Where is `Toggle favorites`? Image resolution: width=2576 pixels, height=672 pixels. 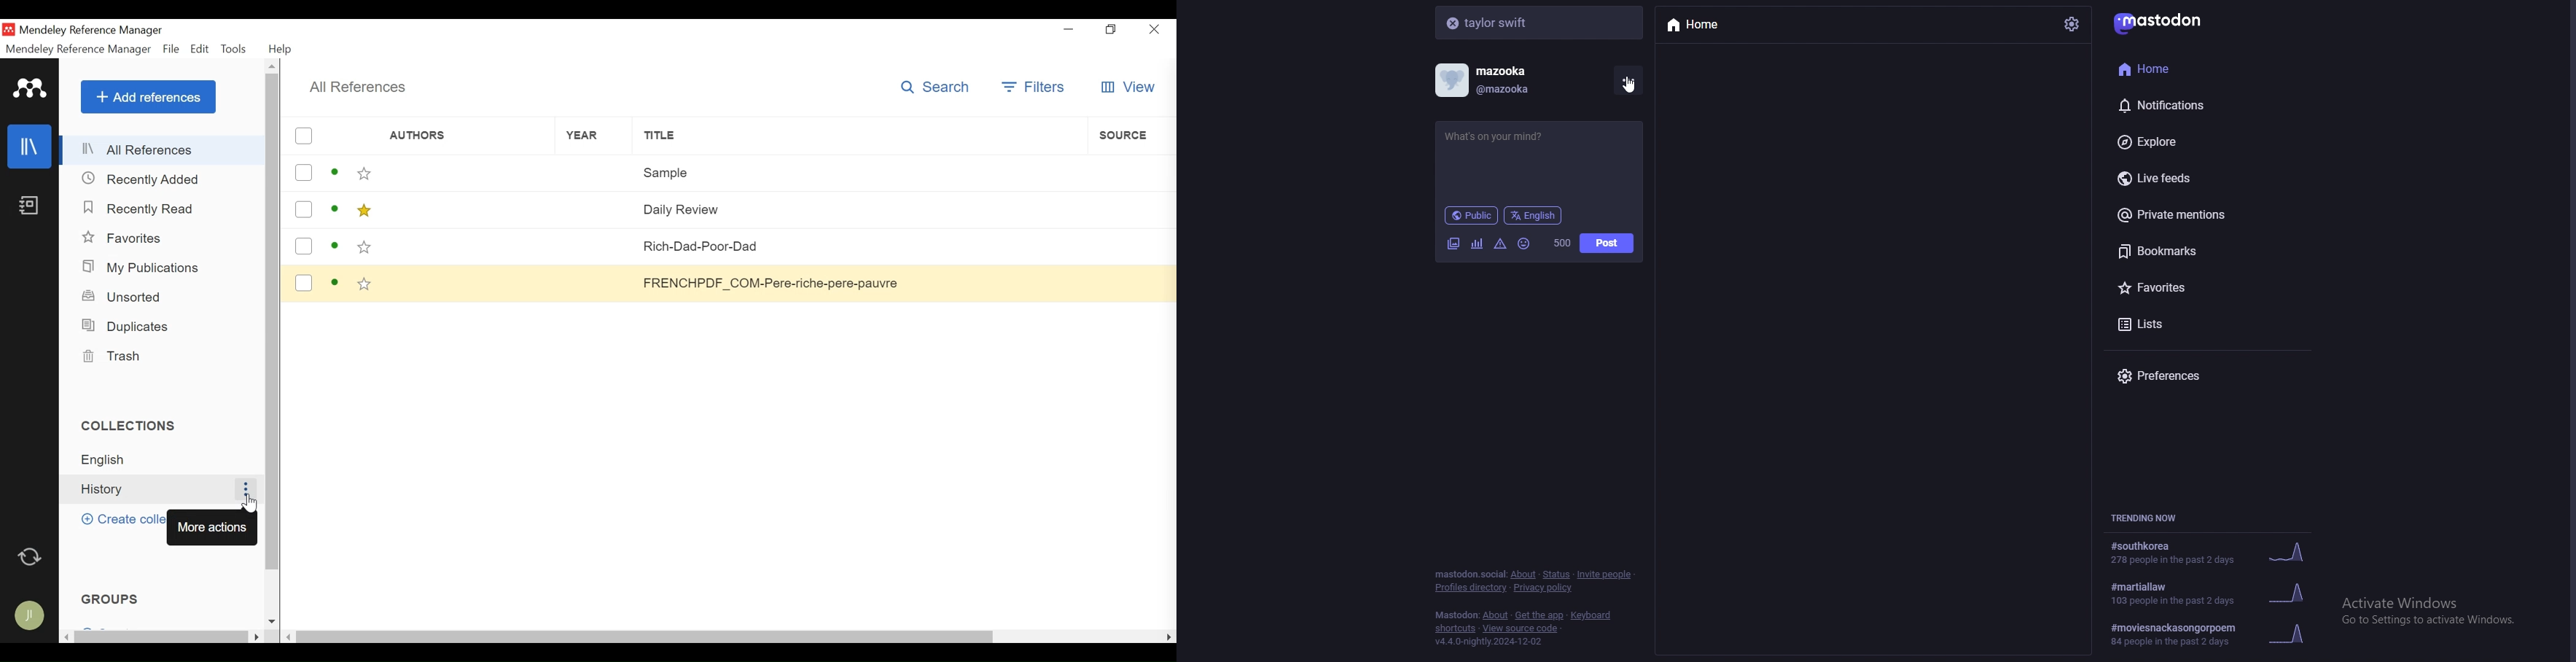 Toggle favorites is located at coordinates (363, 211).